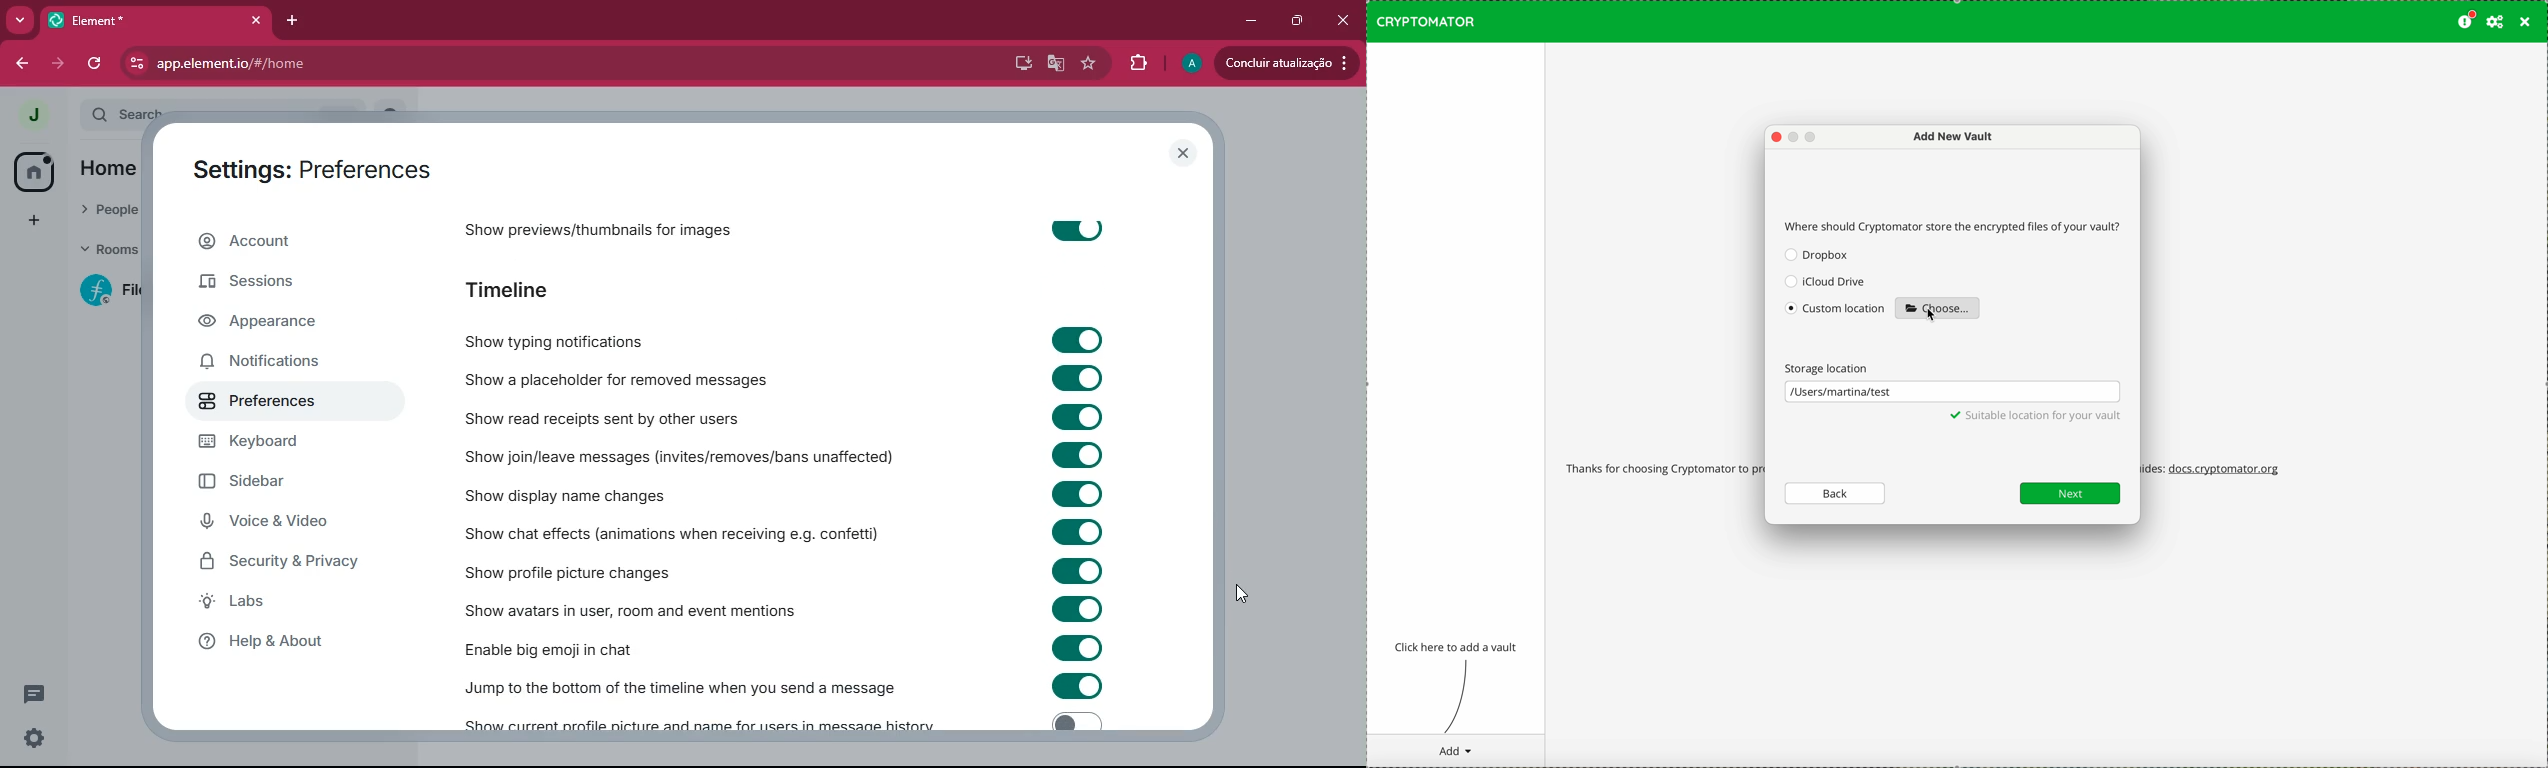 The image size is (2548, 784). Describe the element at coordinates (1287, 62) in the screenshot. I see `concluir atualizacao` at that location.